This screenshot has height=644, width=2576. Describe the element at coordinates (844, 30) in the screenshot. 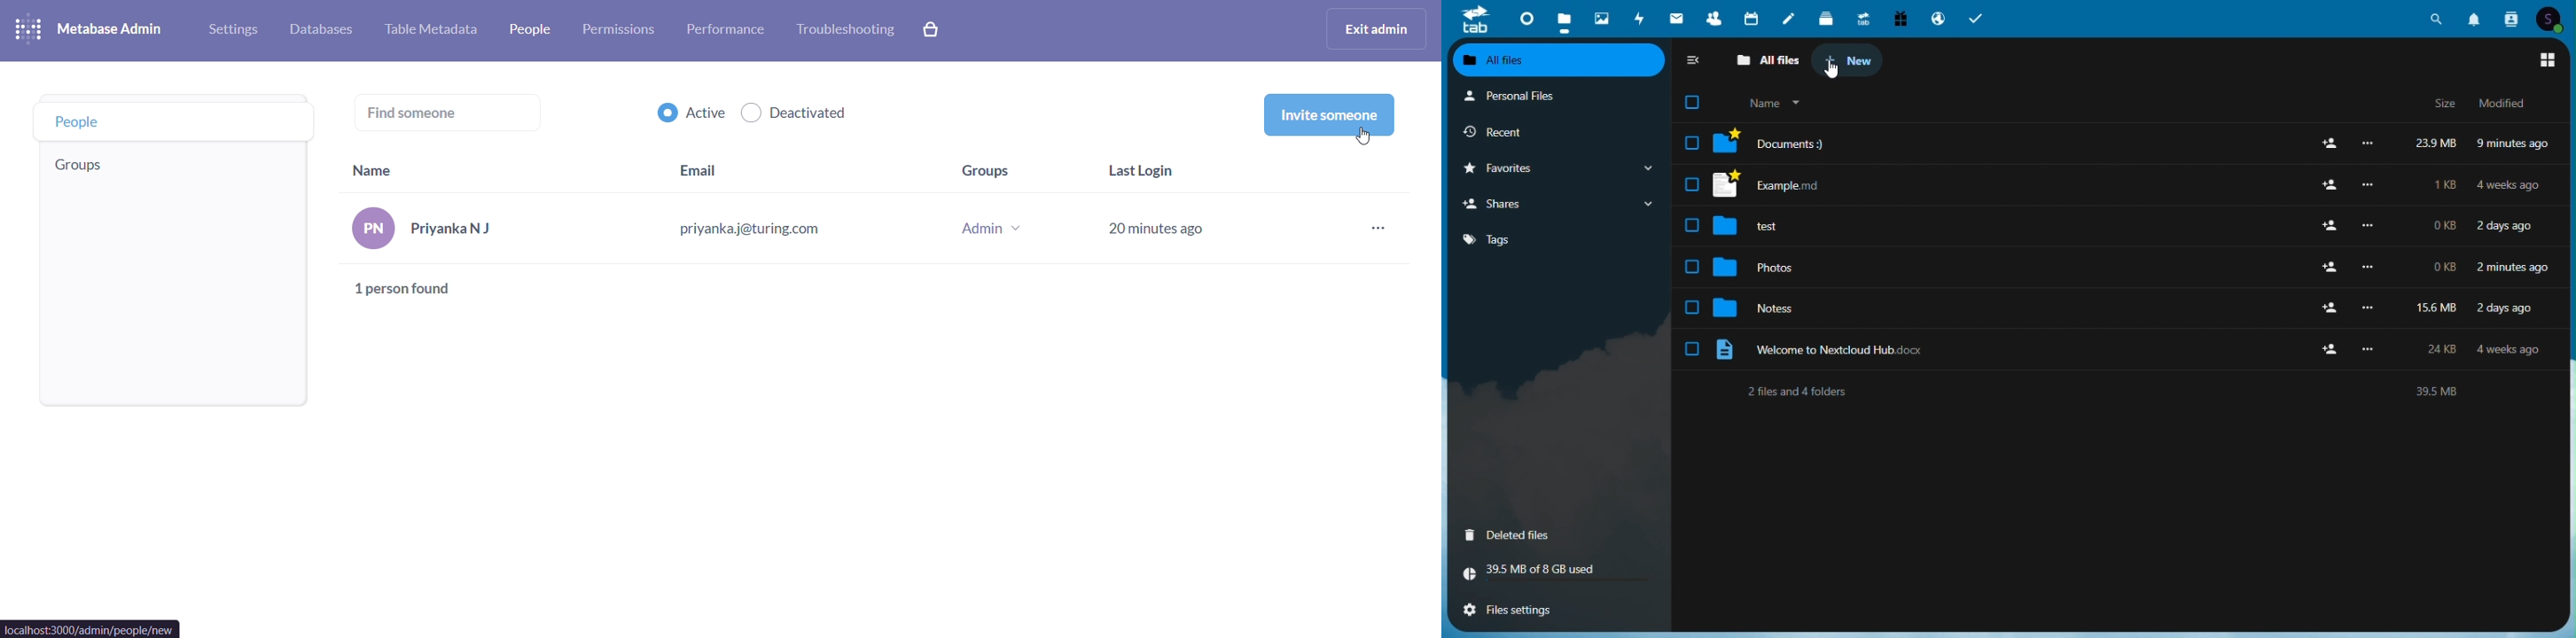

I see `troubleshooting` at that location.